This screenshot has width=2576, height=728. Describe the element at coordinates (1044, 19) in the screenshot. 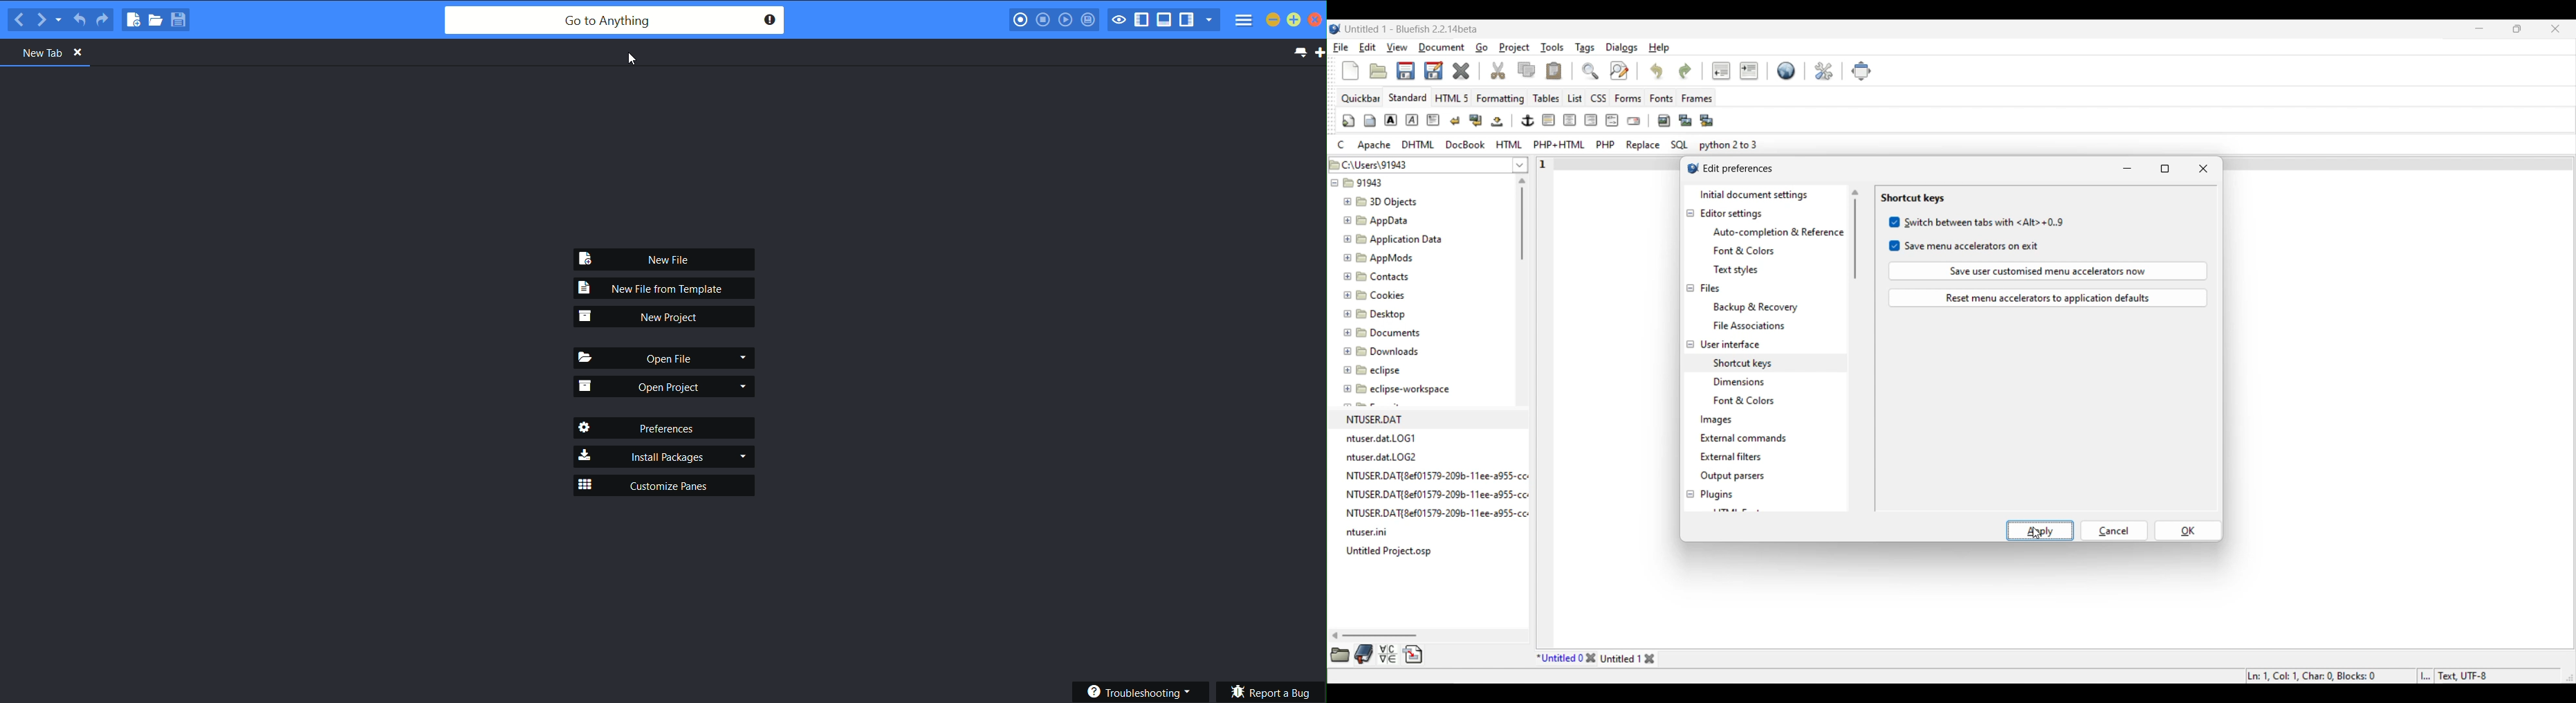

I see `stop last macro` at that location.